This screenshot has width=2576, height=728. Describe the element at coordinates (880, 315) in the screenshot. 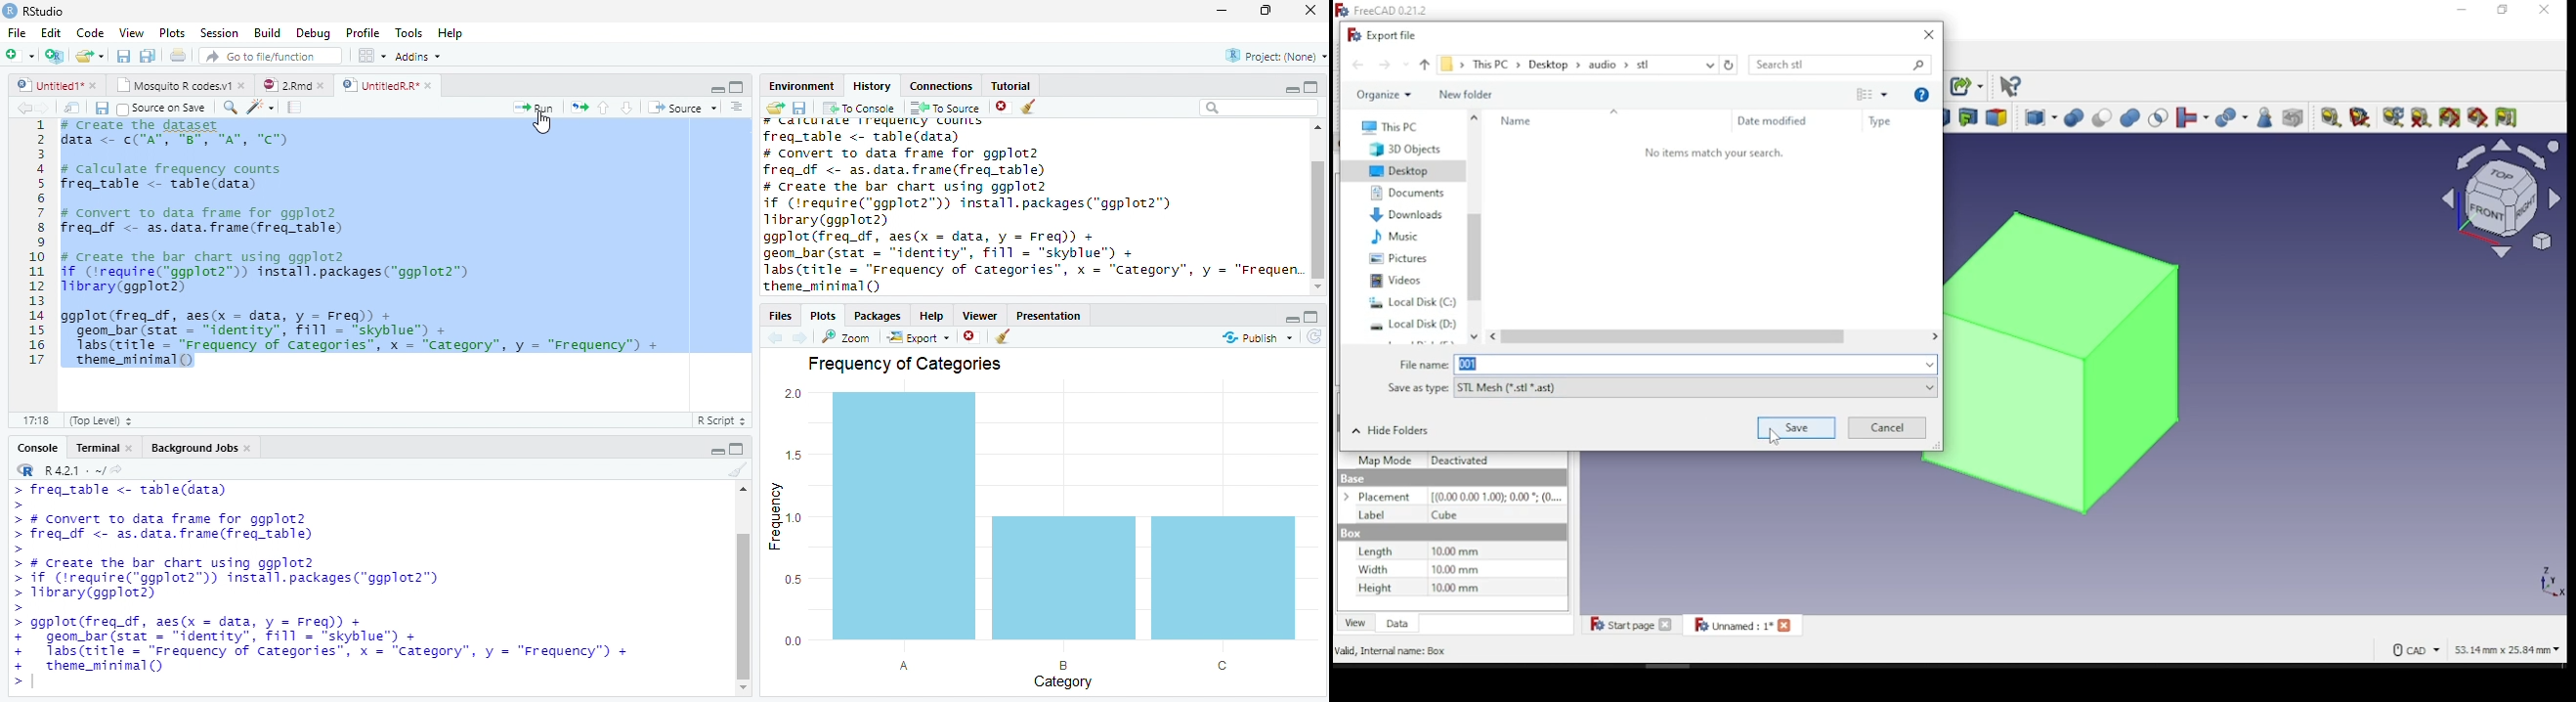

I see `Packages` at that location.